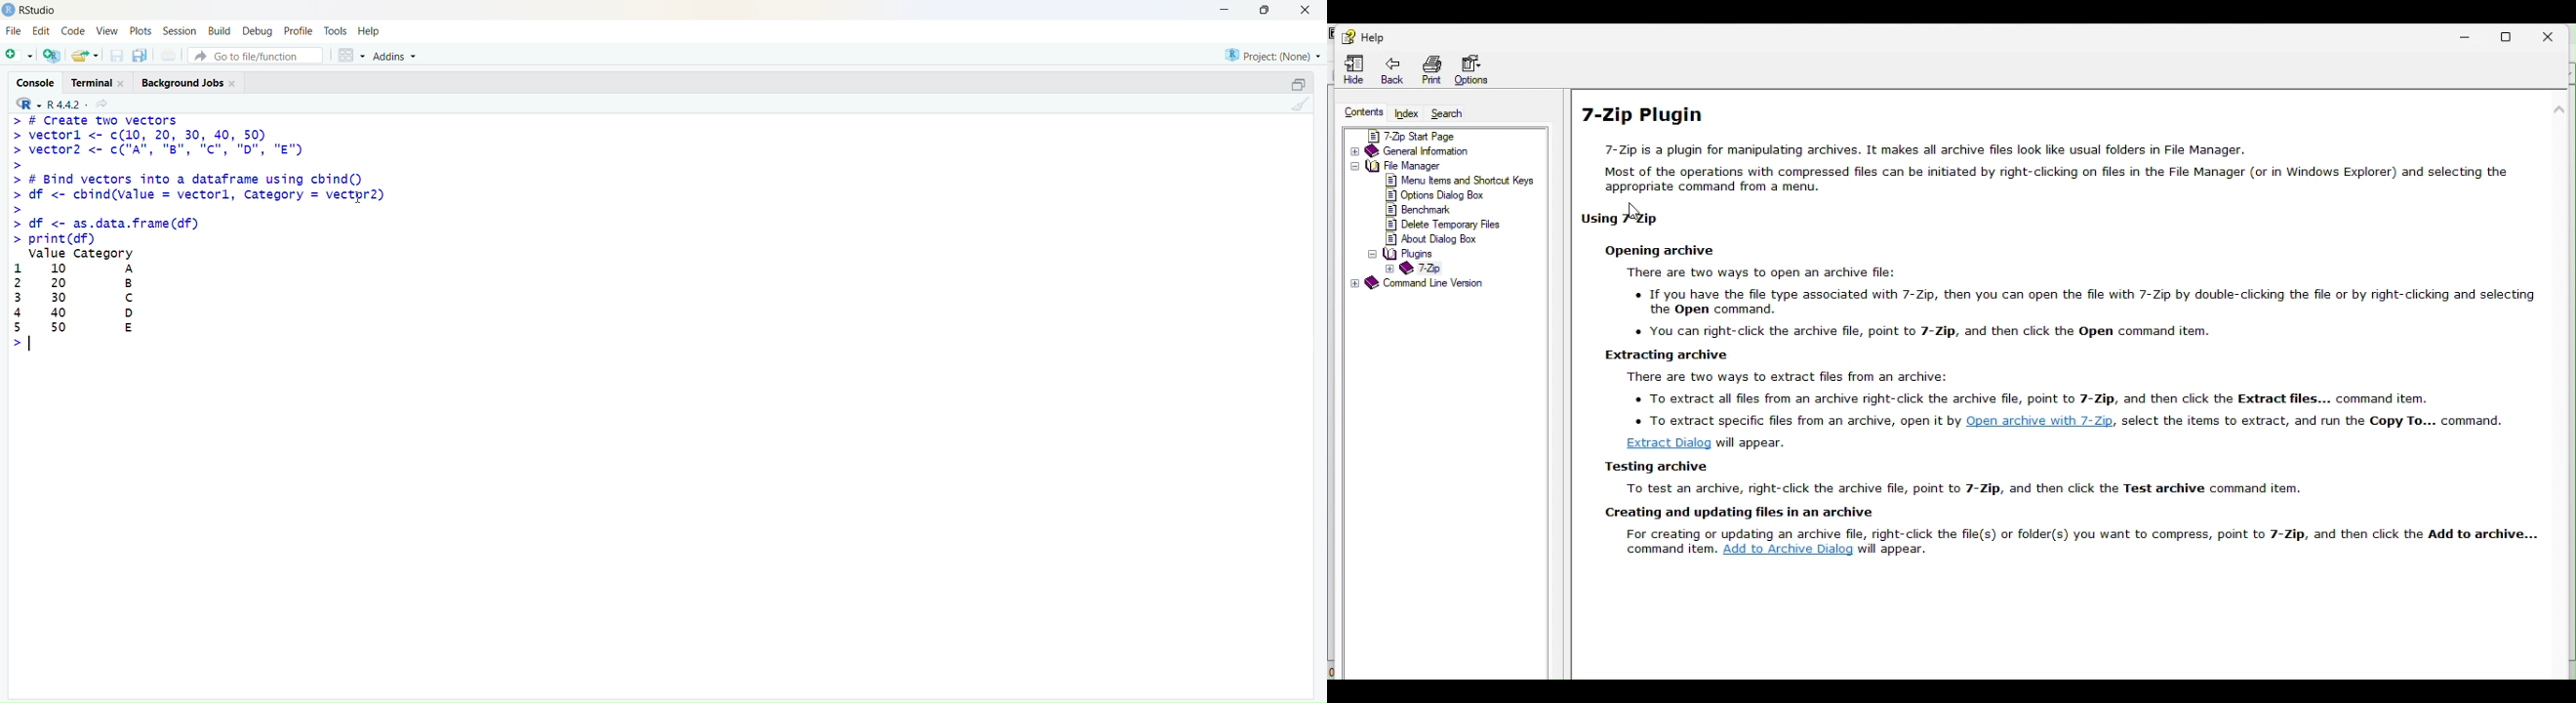  Describe the element at coordinates (104, 223) in the screenshot. I see `df <- as.data.frame(df)` at that location.